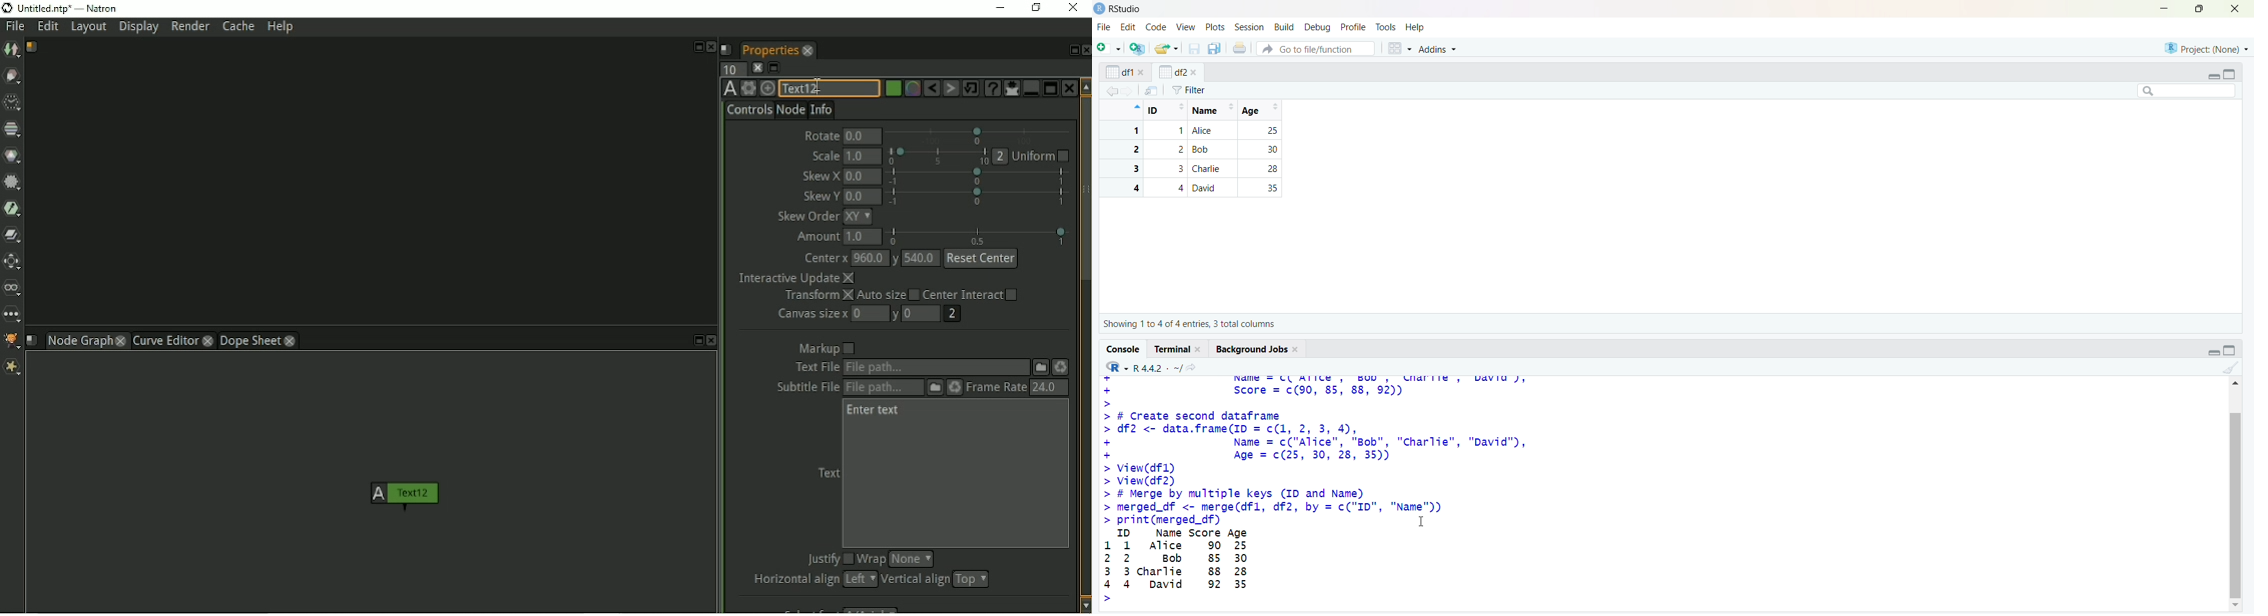  I want to click on df2, so click(1172, 71).